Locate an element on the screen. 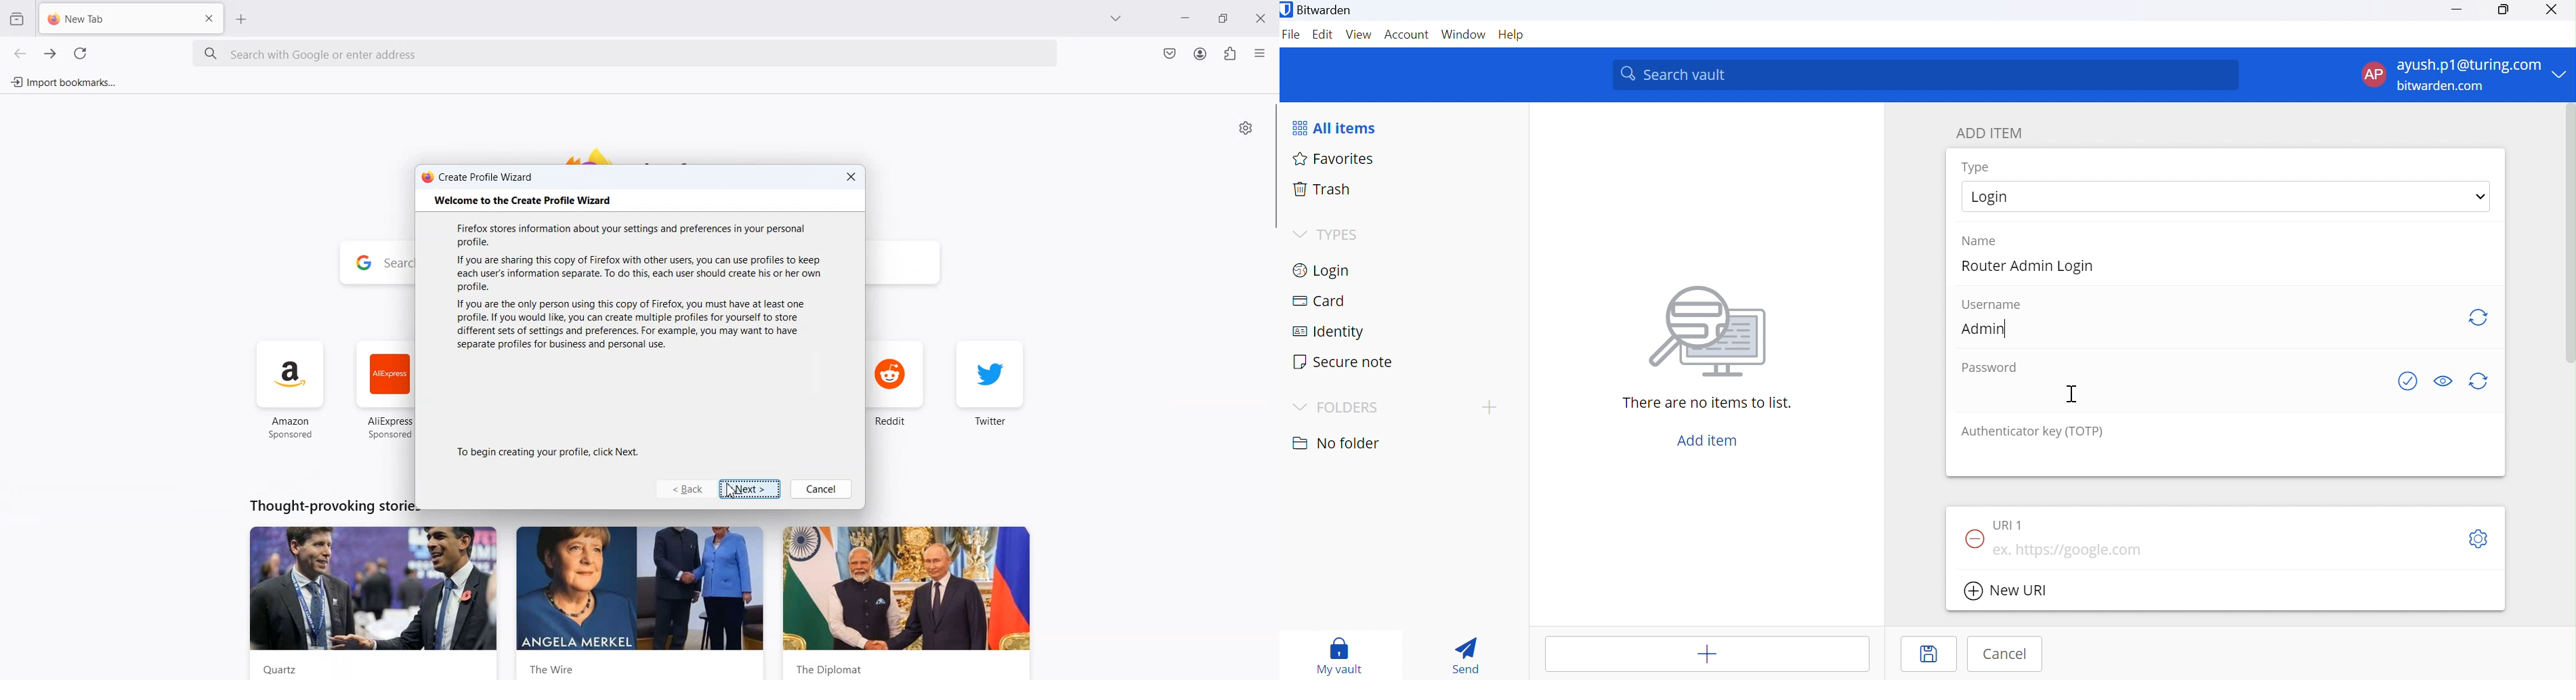  the wire is located at coordinates (641, 603).